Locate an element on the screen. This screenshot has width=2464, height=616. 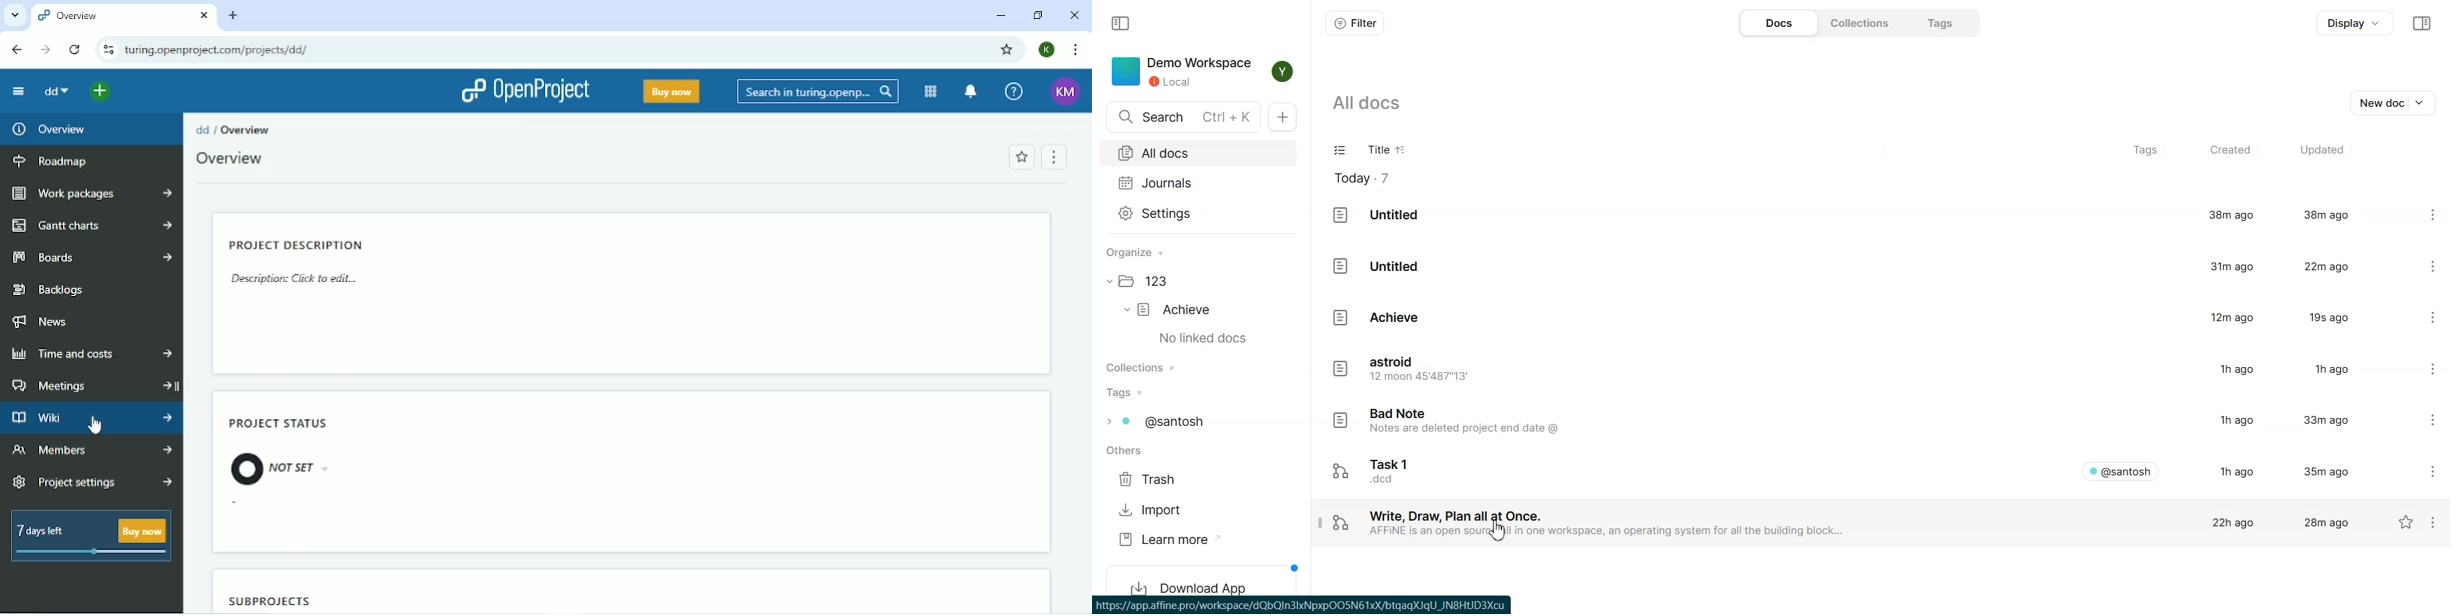
Created is located at coordinates (2229, 151).